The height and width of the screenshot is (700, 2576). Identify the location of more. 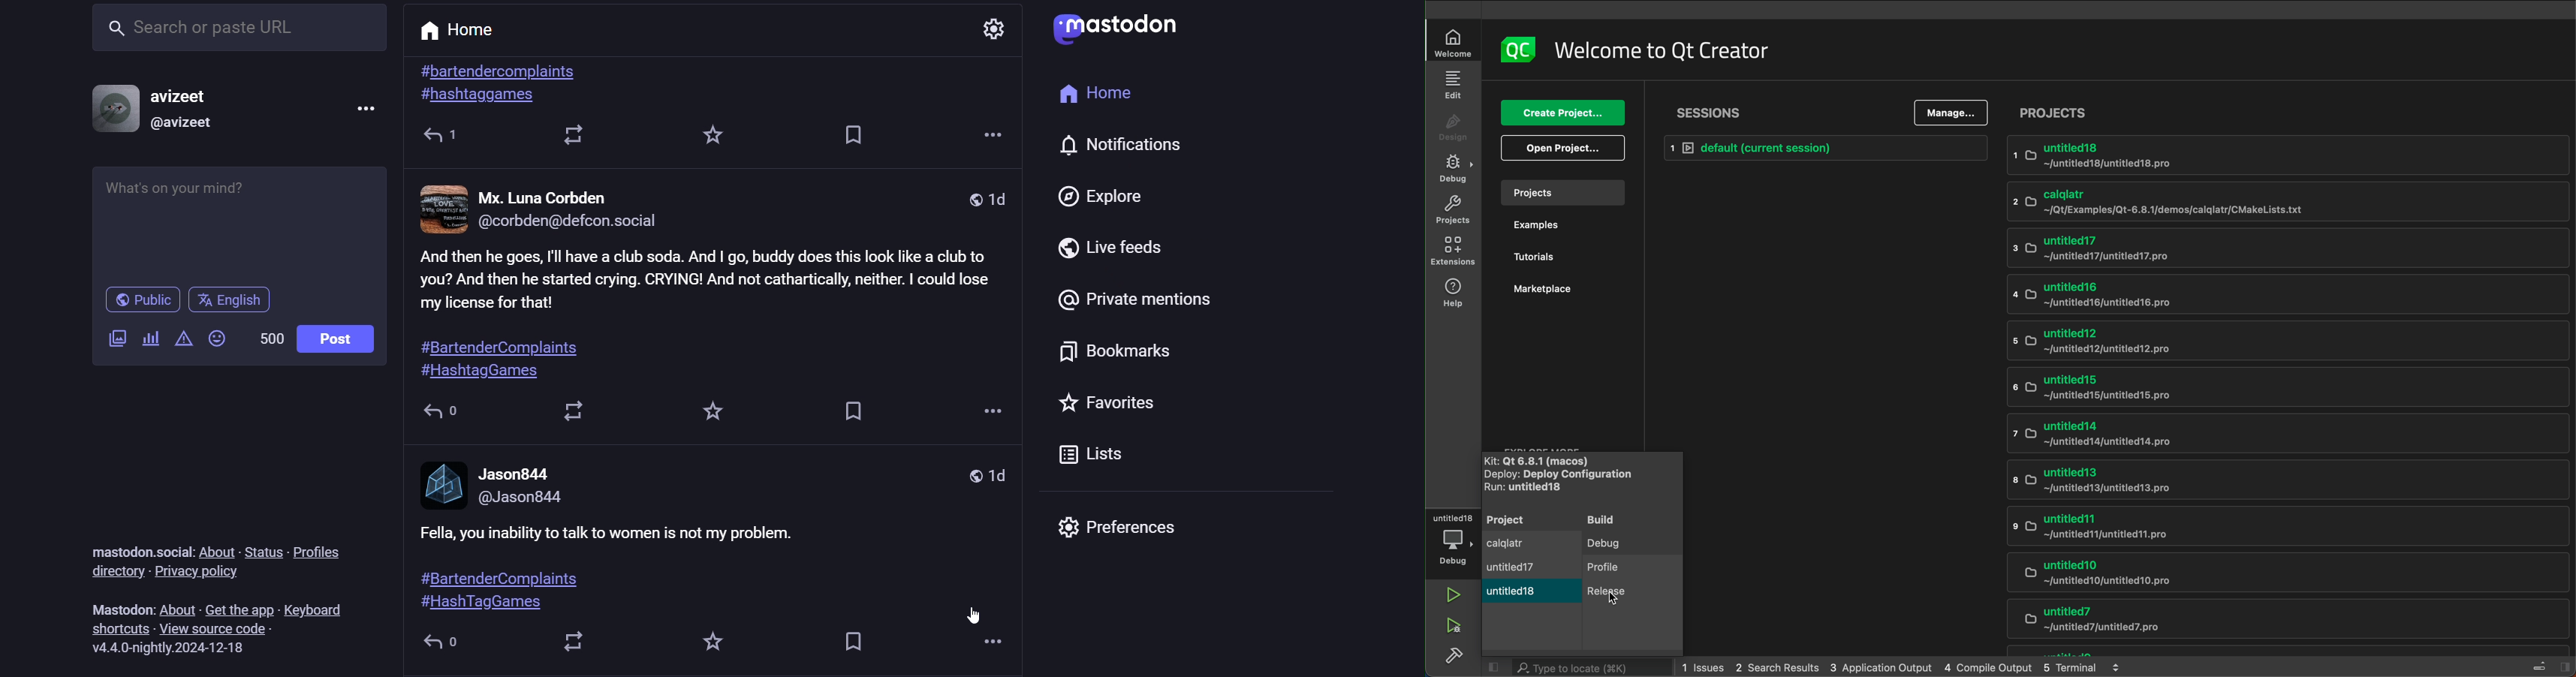
(991, 645).